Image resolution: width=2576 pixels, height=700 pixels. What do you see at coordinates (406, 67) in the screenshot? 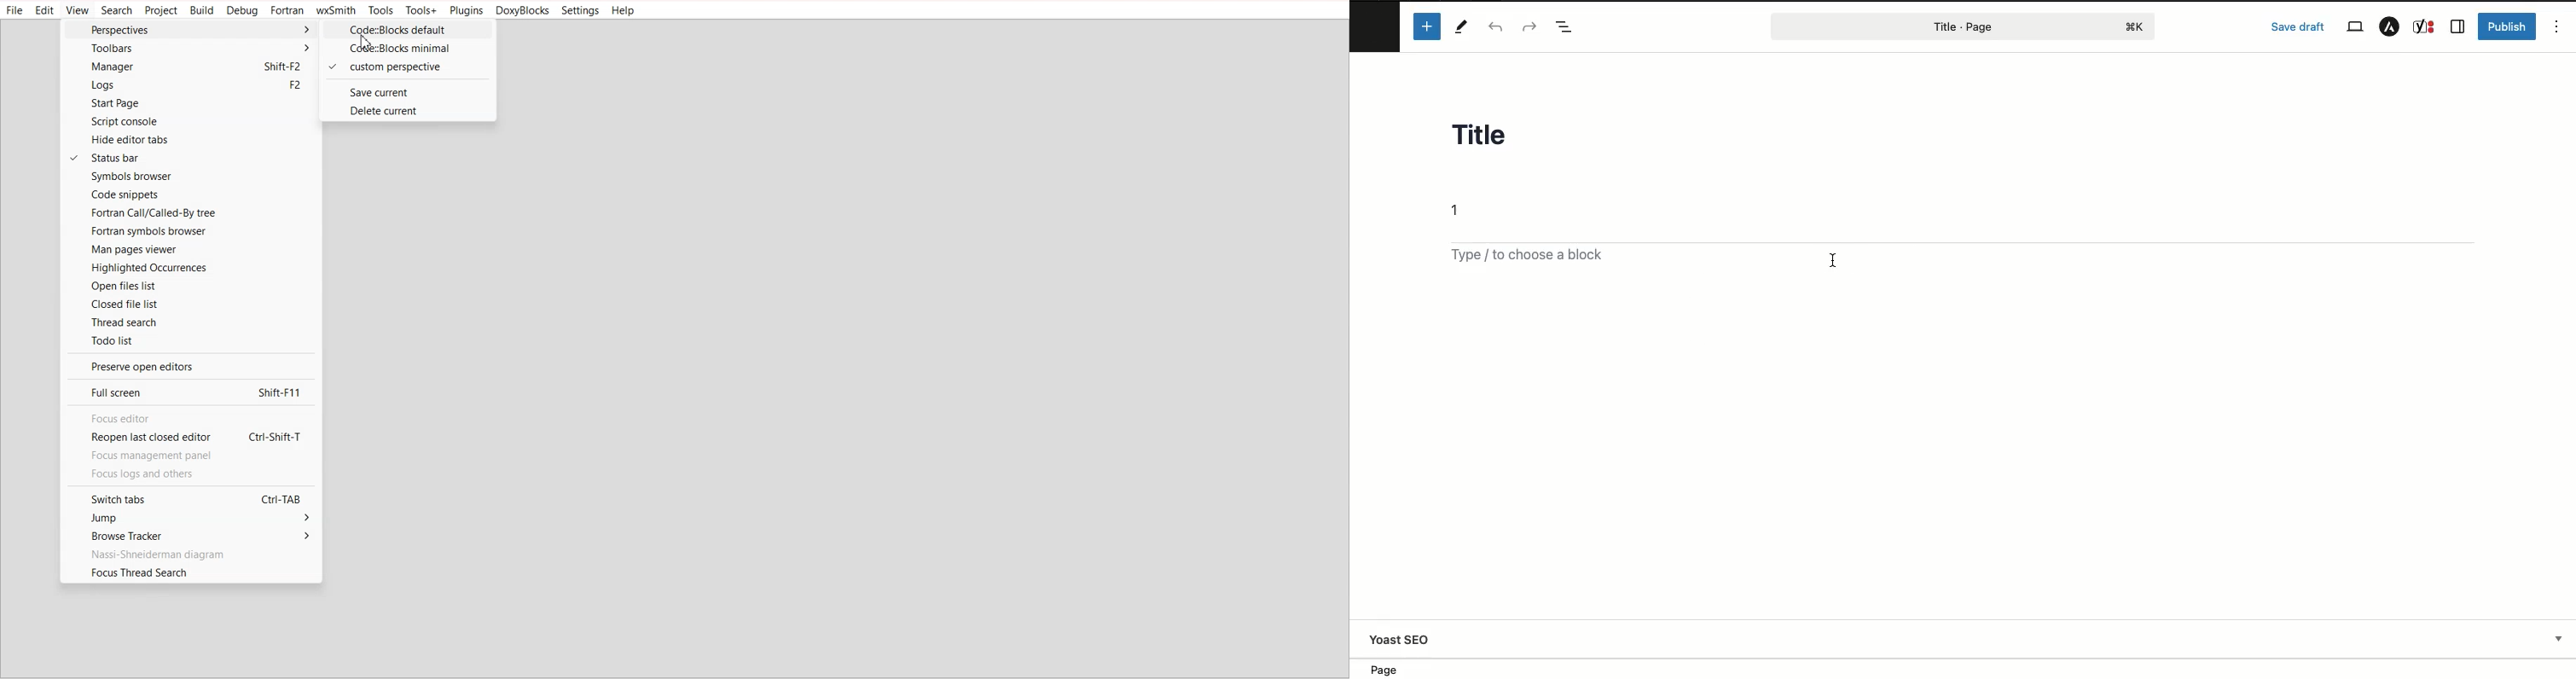
I see `Custom perspective` at bounding box center [406, 67].